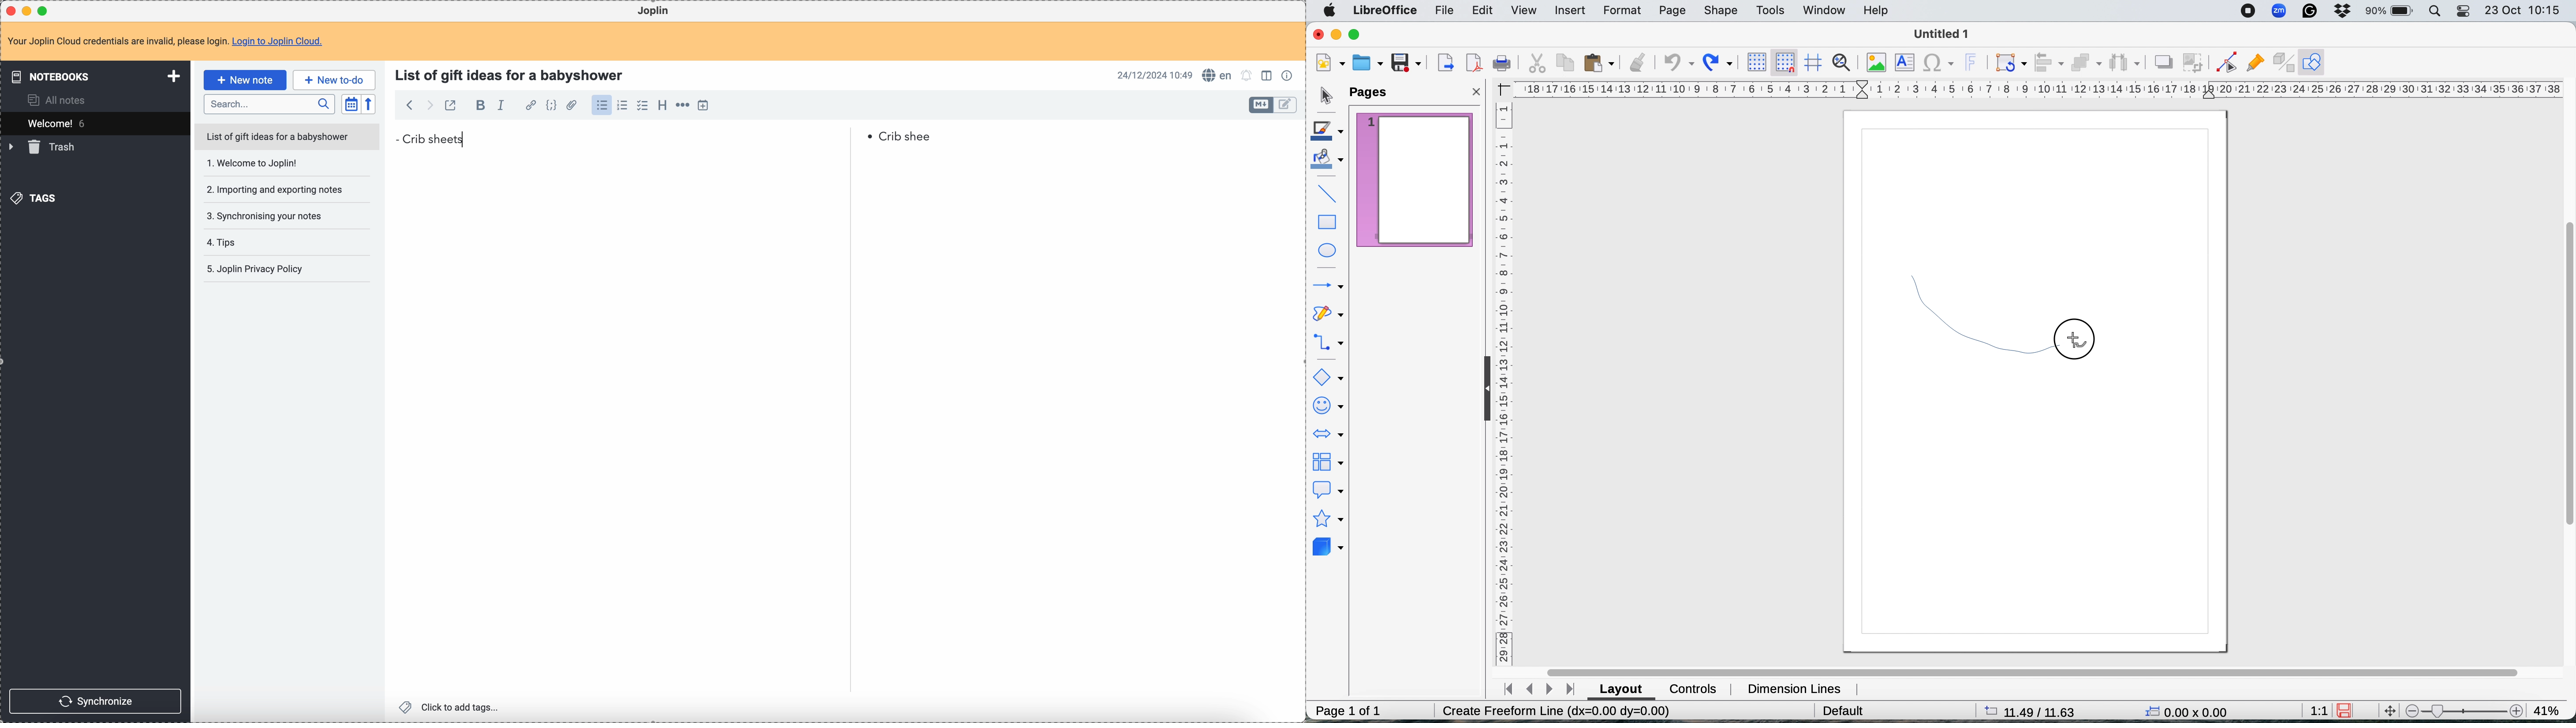  What do you see at coordinates (1722, 11) in the screenshot?
I see `shape` at bounding box center [1722, 11].